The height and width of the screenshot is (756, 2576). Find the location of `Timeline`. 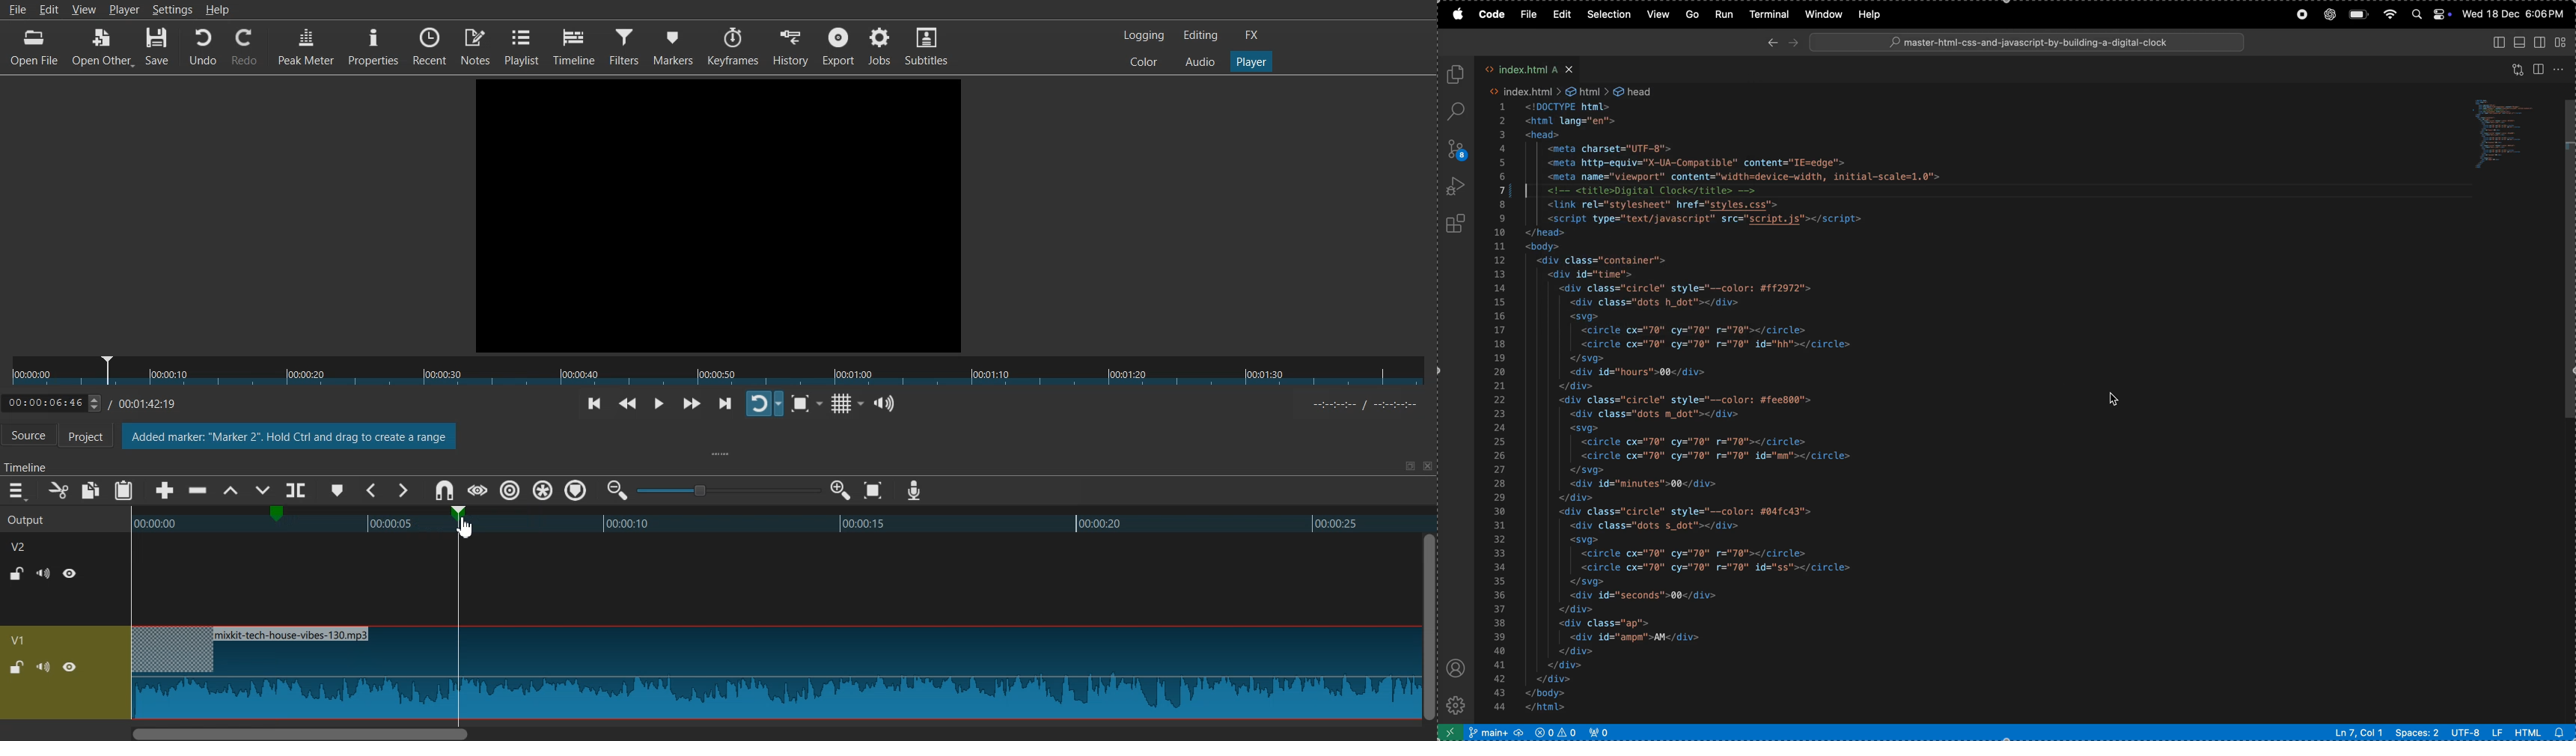

Timeline is located at coordinates (102, 400).